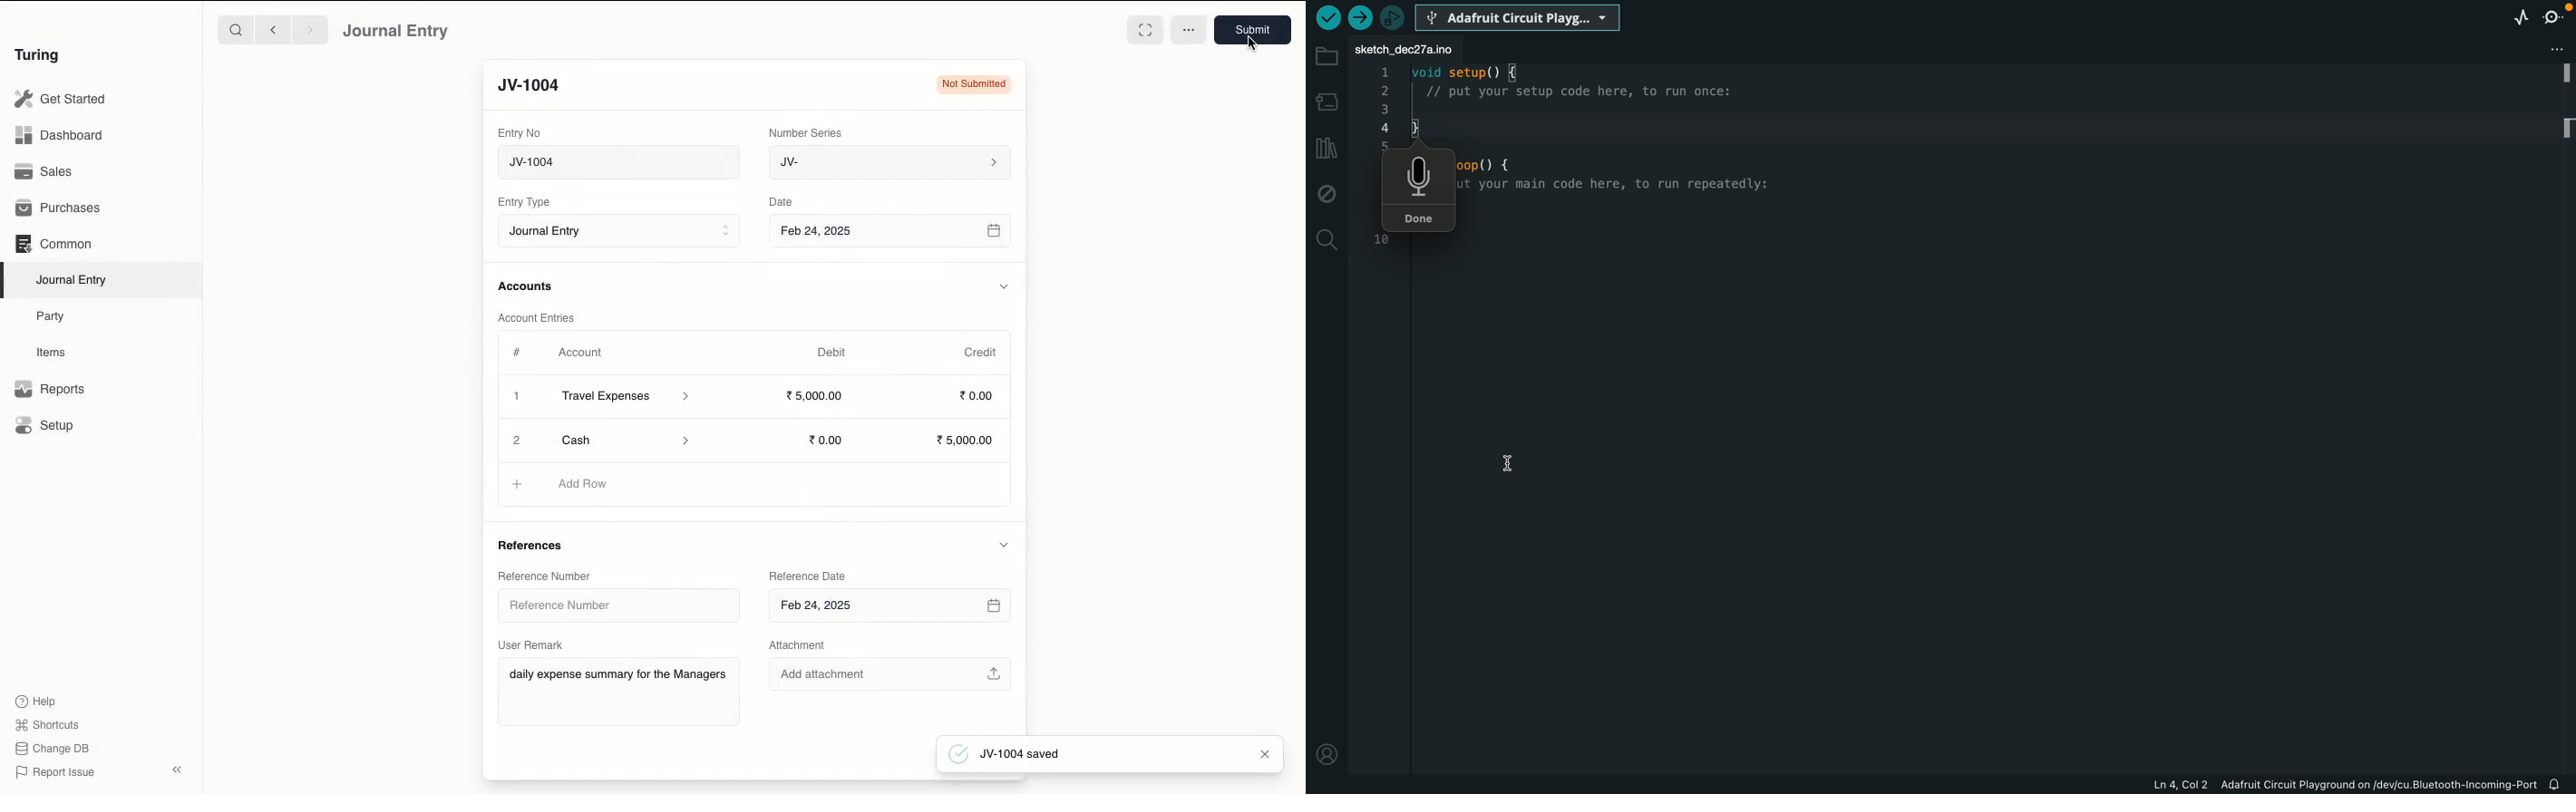  Describe the element at coordinates (59, 136) in the screenshot. I see `Dashboard` at that location.